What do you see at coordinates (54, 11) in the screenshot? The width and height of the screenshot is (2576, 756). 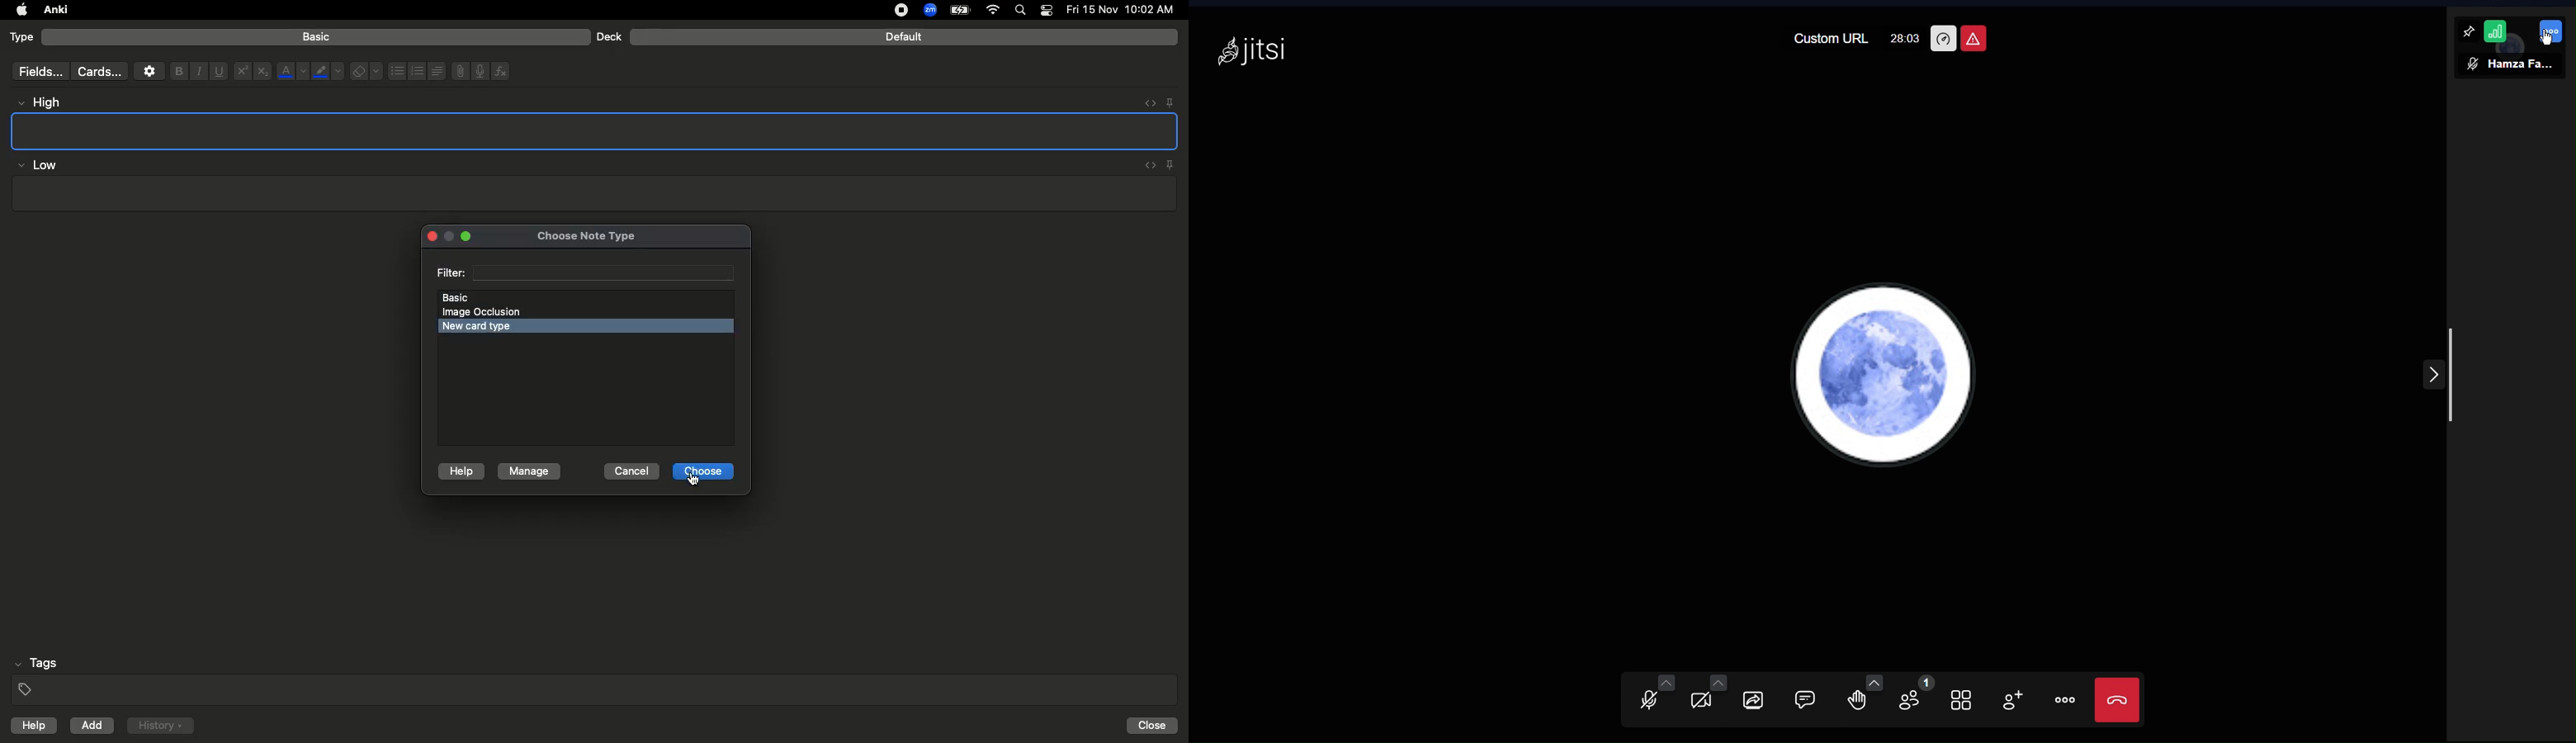 I see `Anki` at bounding box center [54, 11].